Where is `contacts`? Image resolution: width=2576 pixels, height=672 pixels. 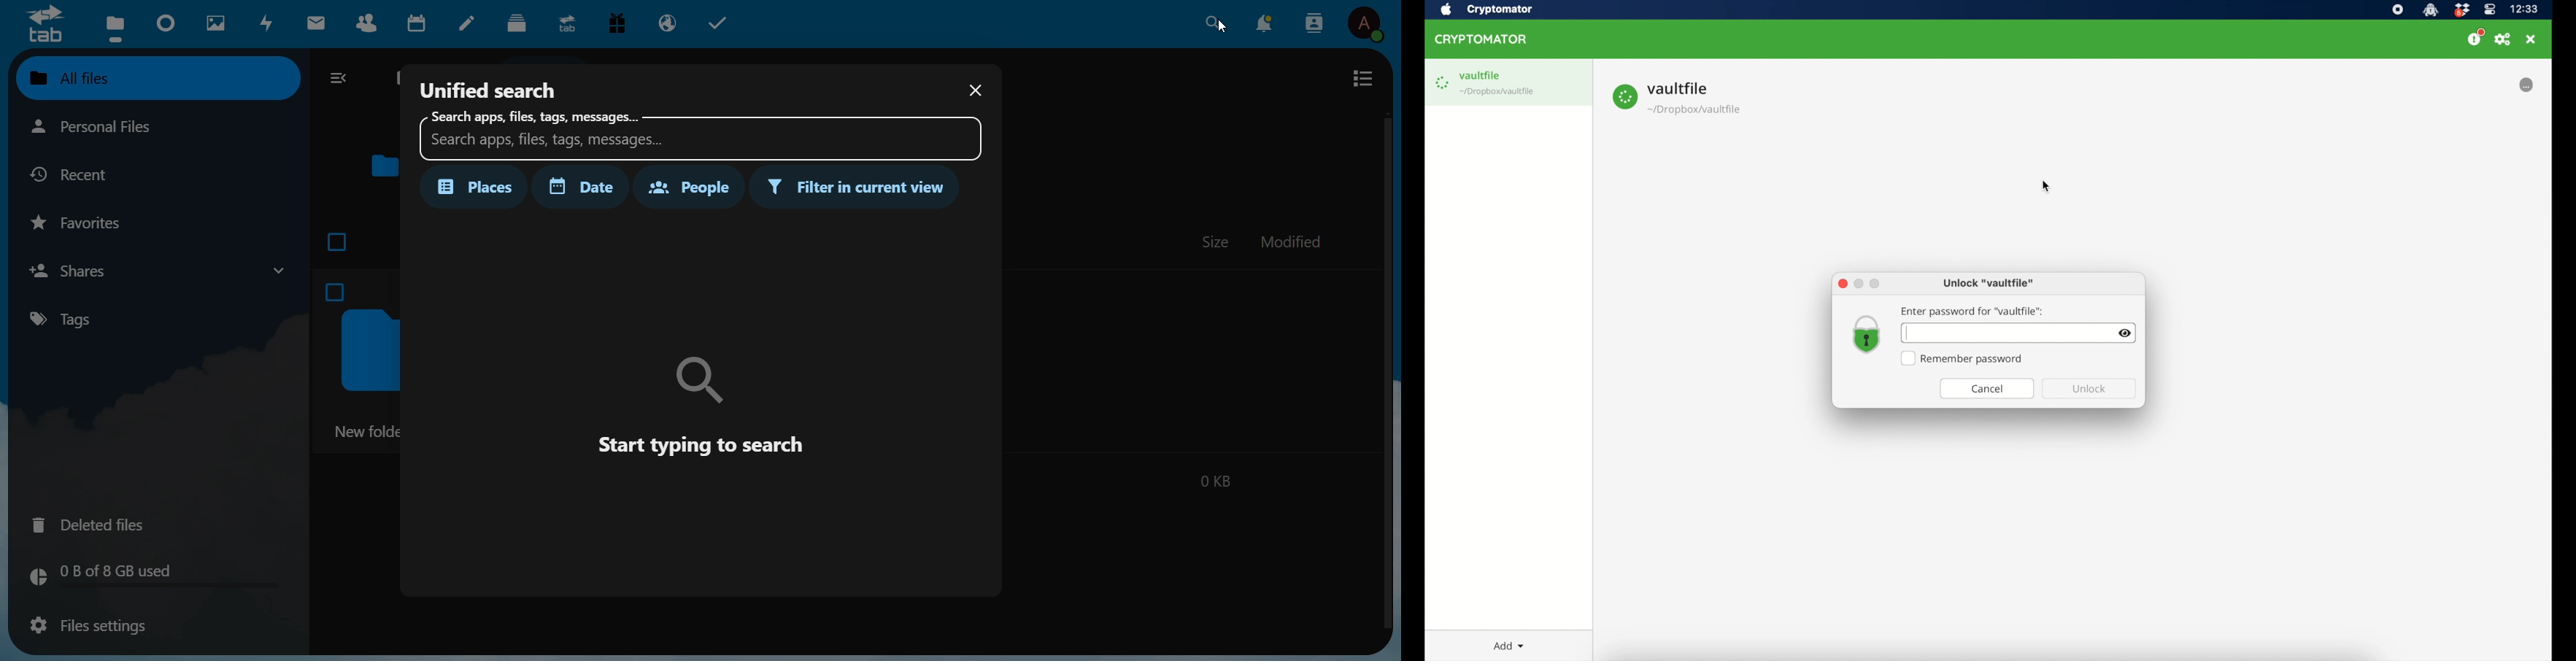
contacts is located at coordinates (371, 26).